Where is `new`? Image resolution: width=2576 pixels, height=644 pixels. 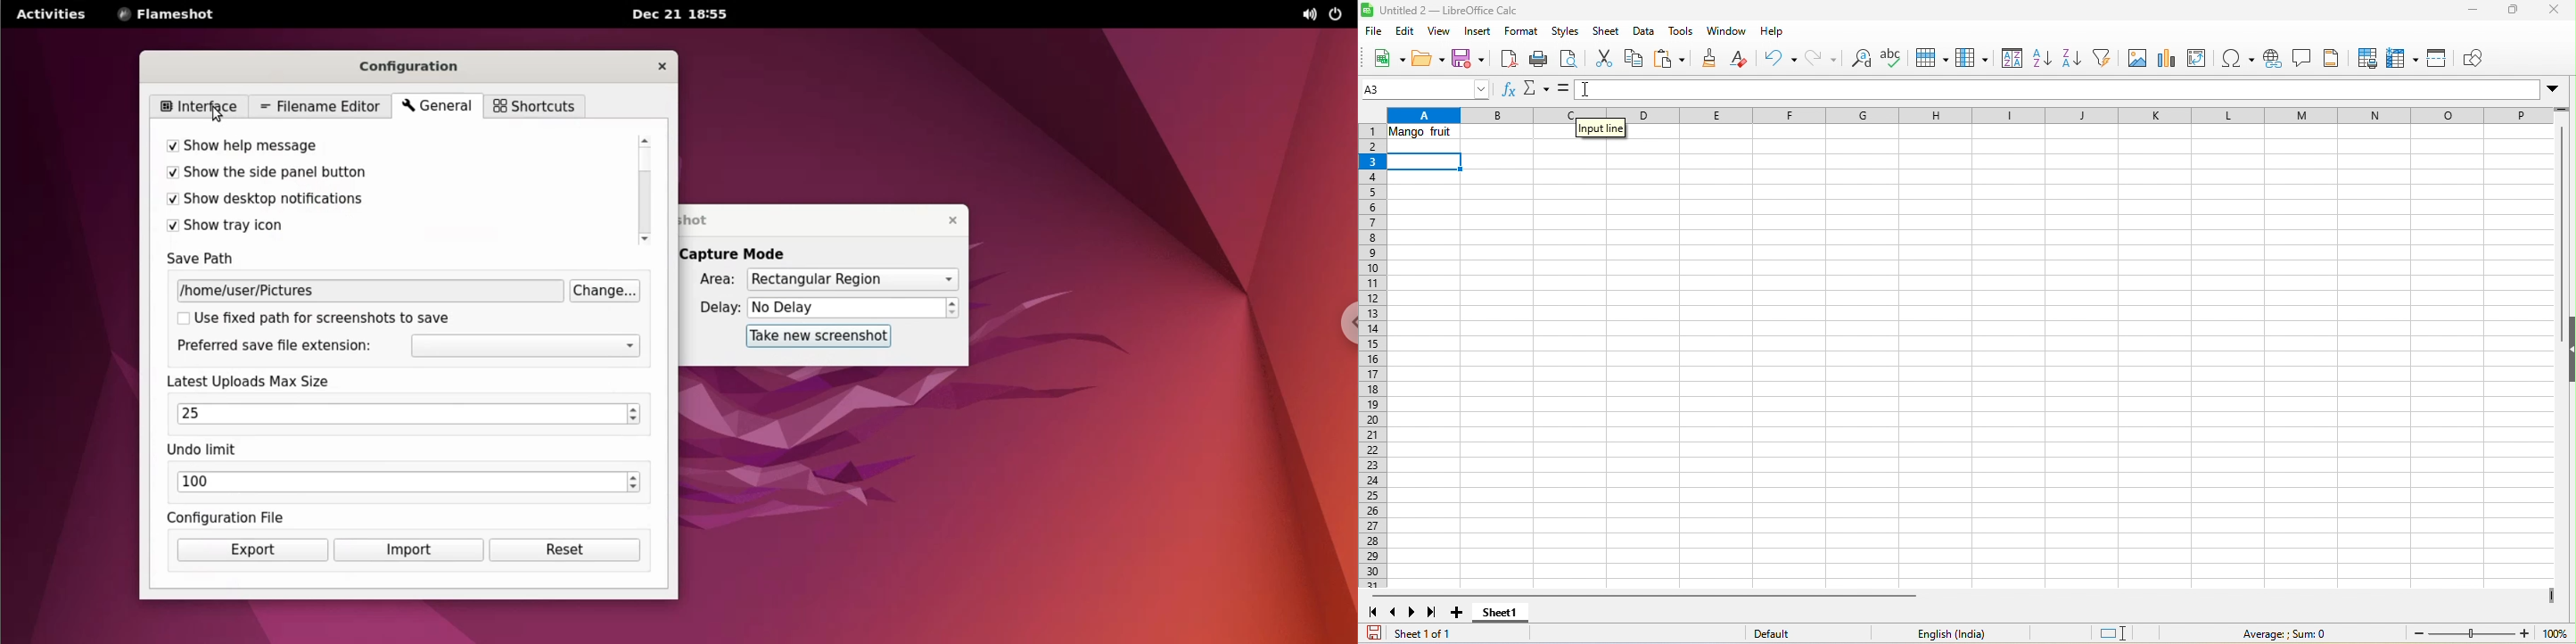
new is located at coordinates (1386, 58).